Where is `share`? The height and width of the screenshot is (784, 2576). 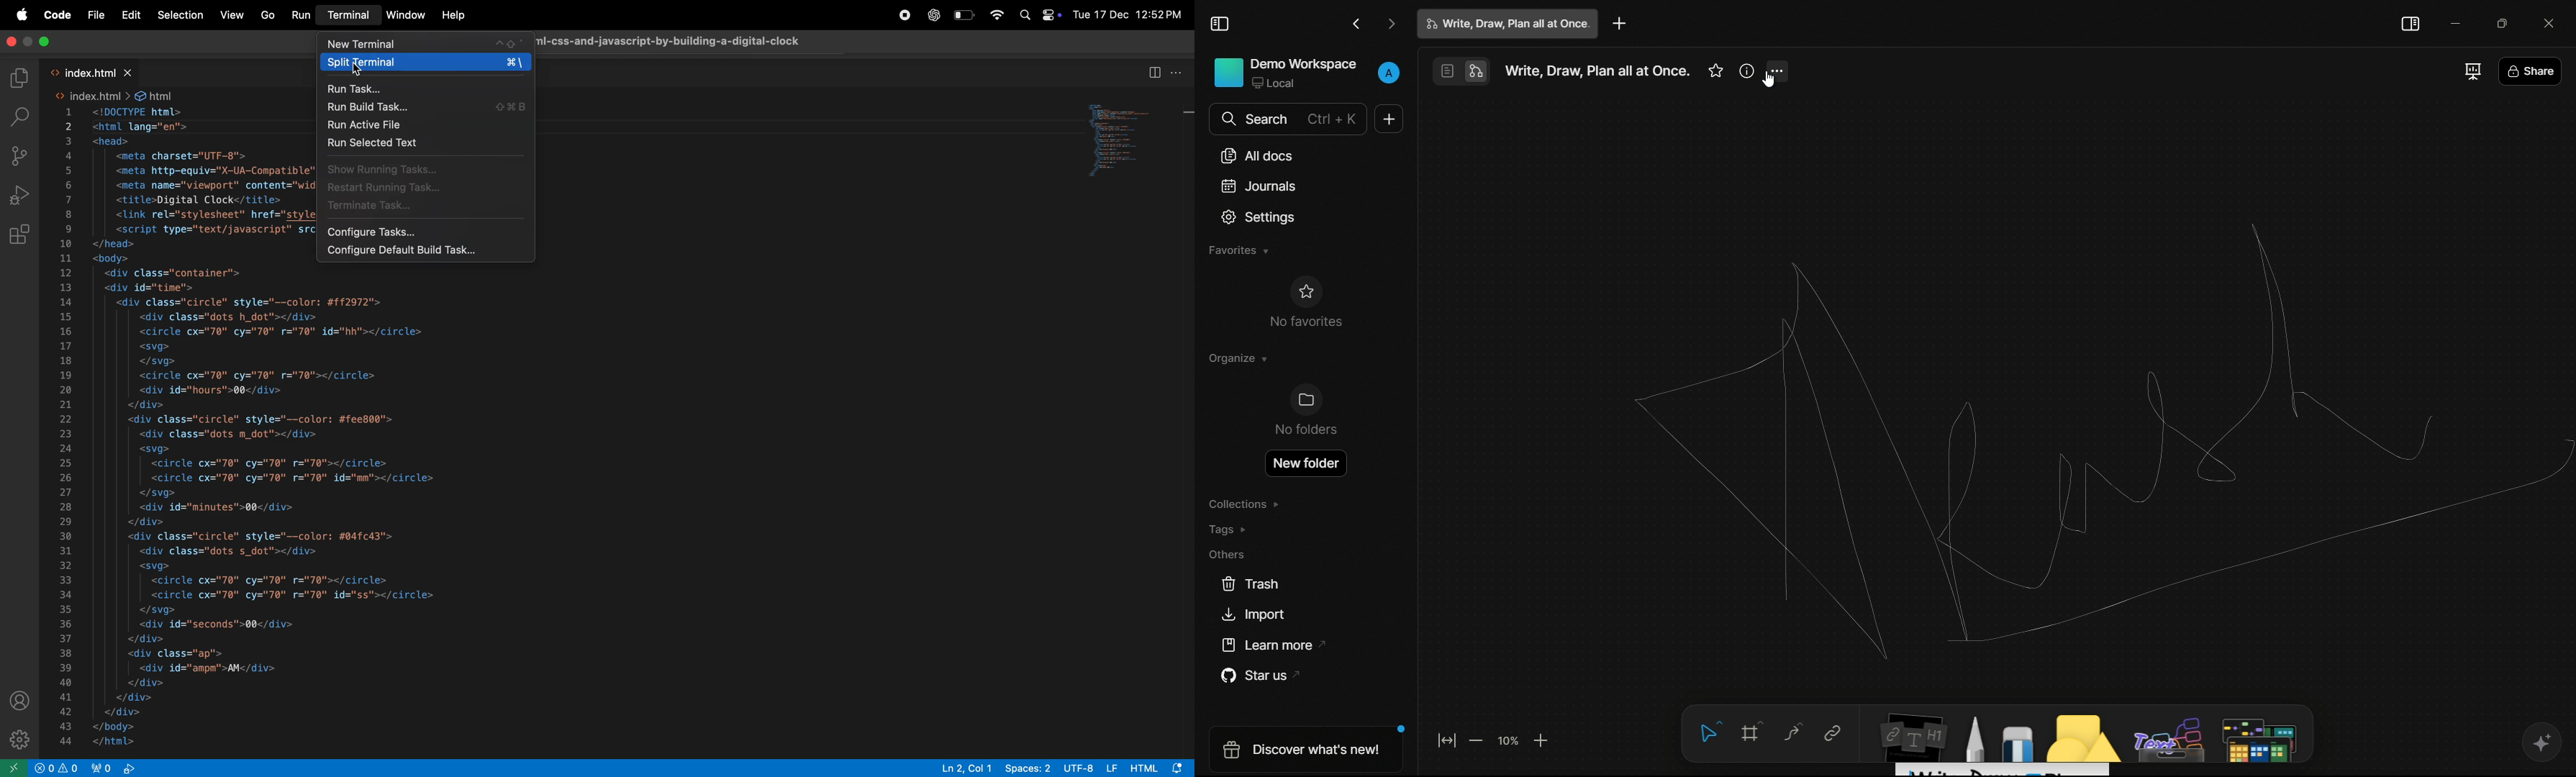
share is located at coordinates (2529, 72).